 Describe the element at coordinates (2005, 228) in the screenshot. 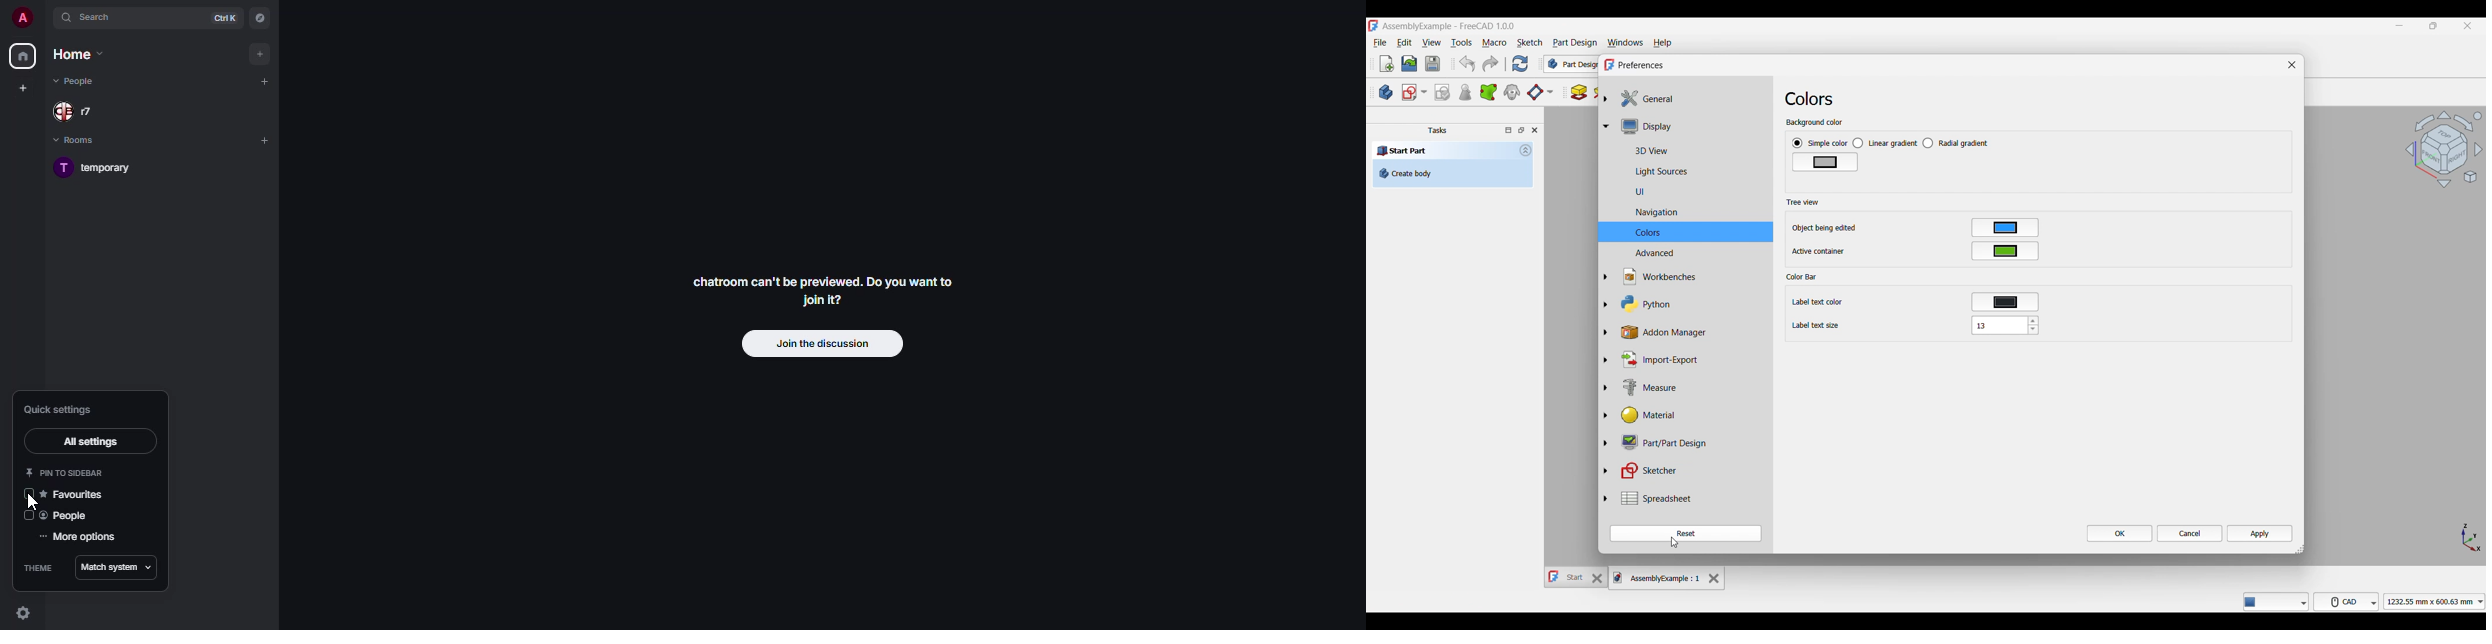

I see `Color settings for object being edited` at that location.